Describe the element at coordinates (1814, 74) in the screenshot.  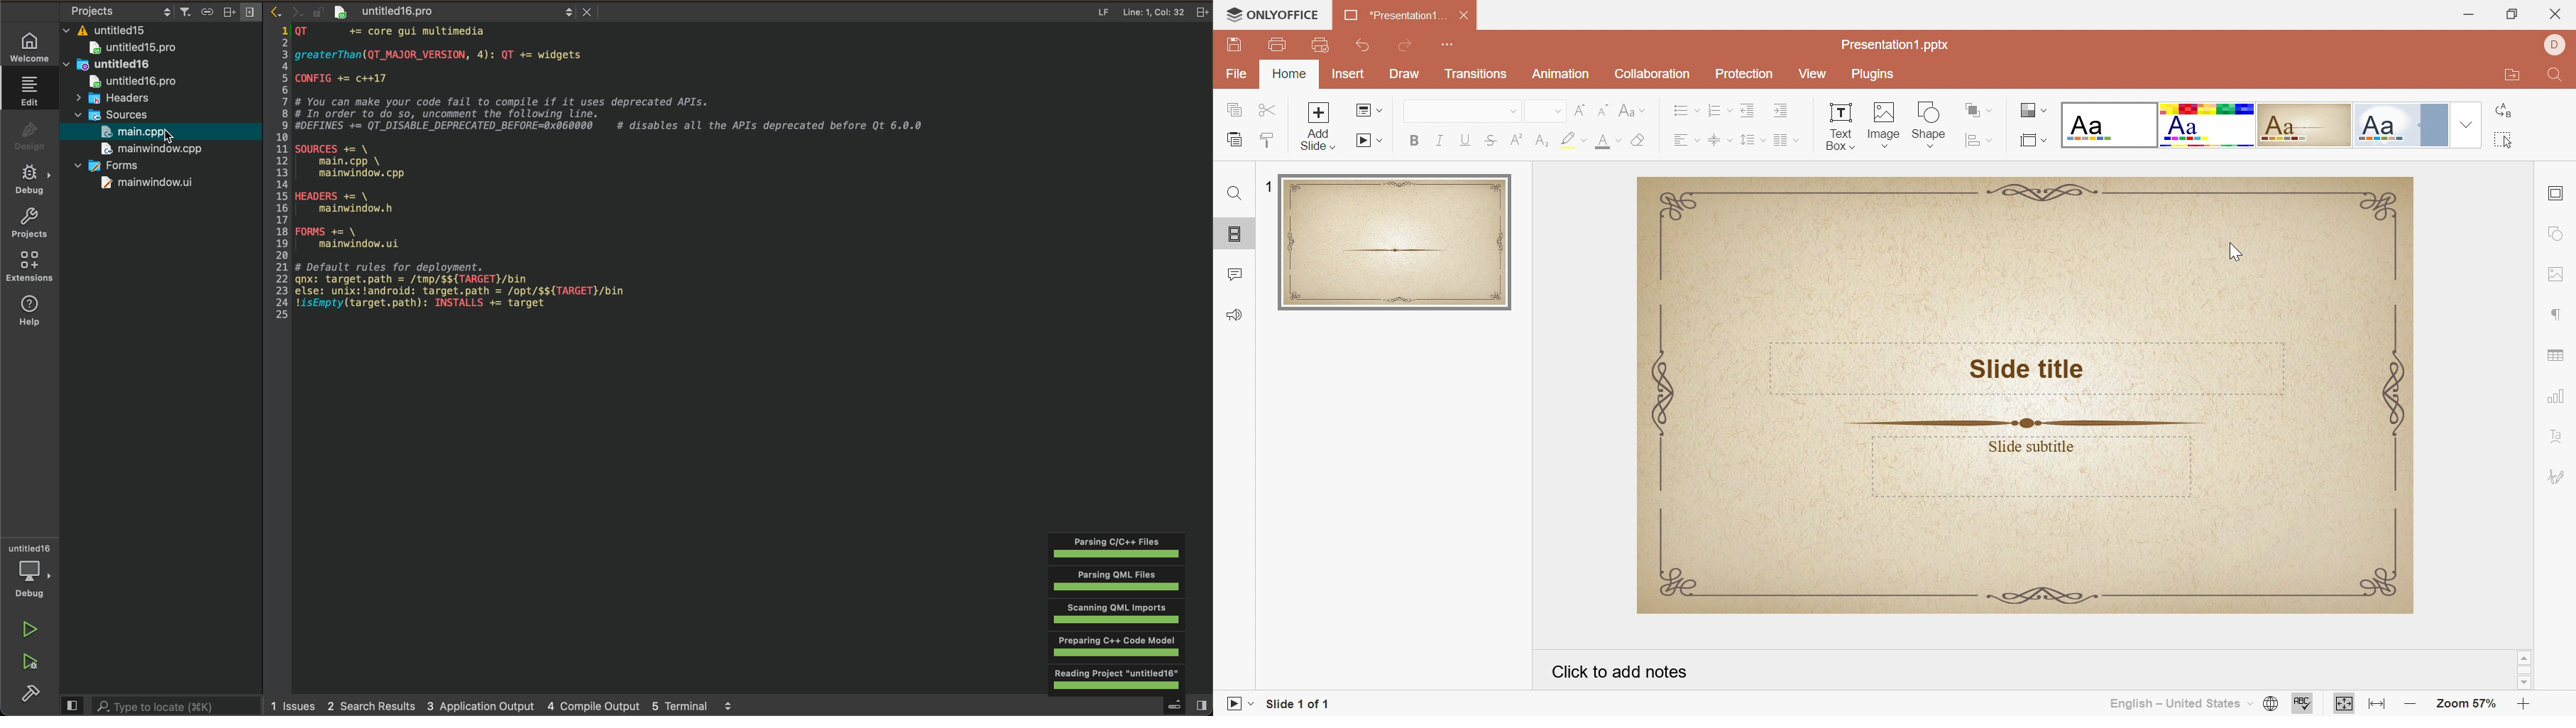
I see `View` at that location.